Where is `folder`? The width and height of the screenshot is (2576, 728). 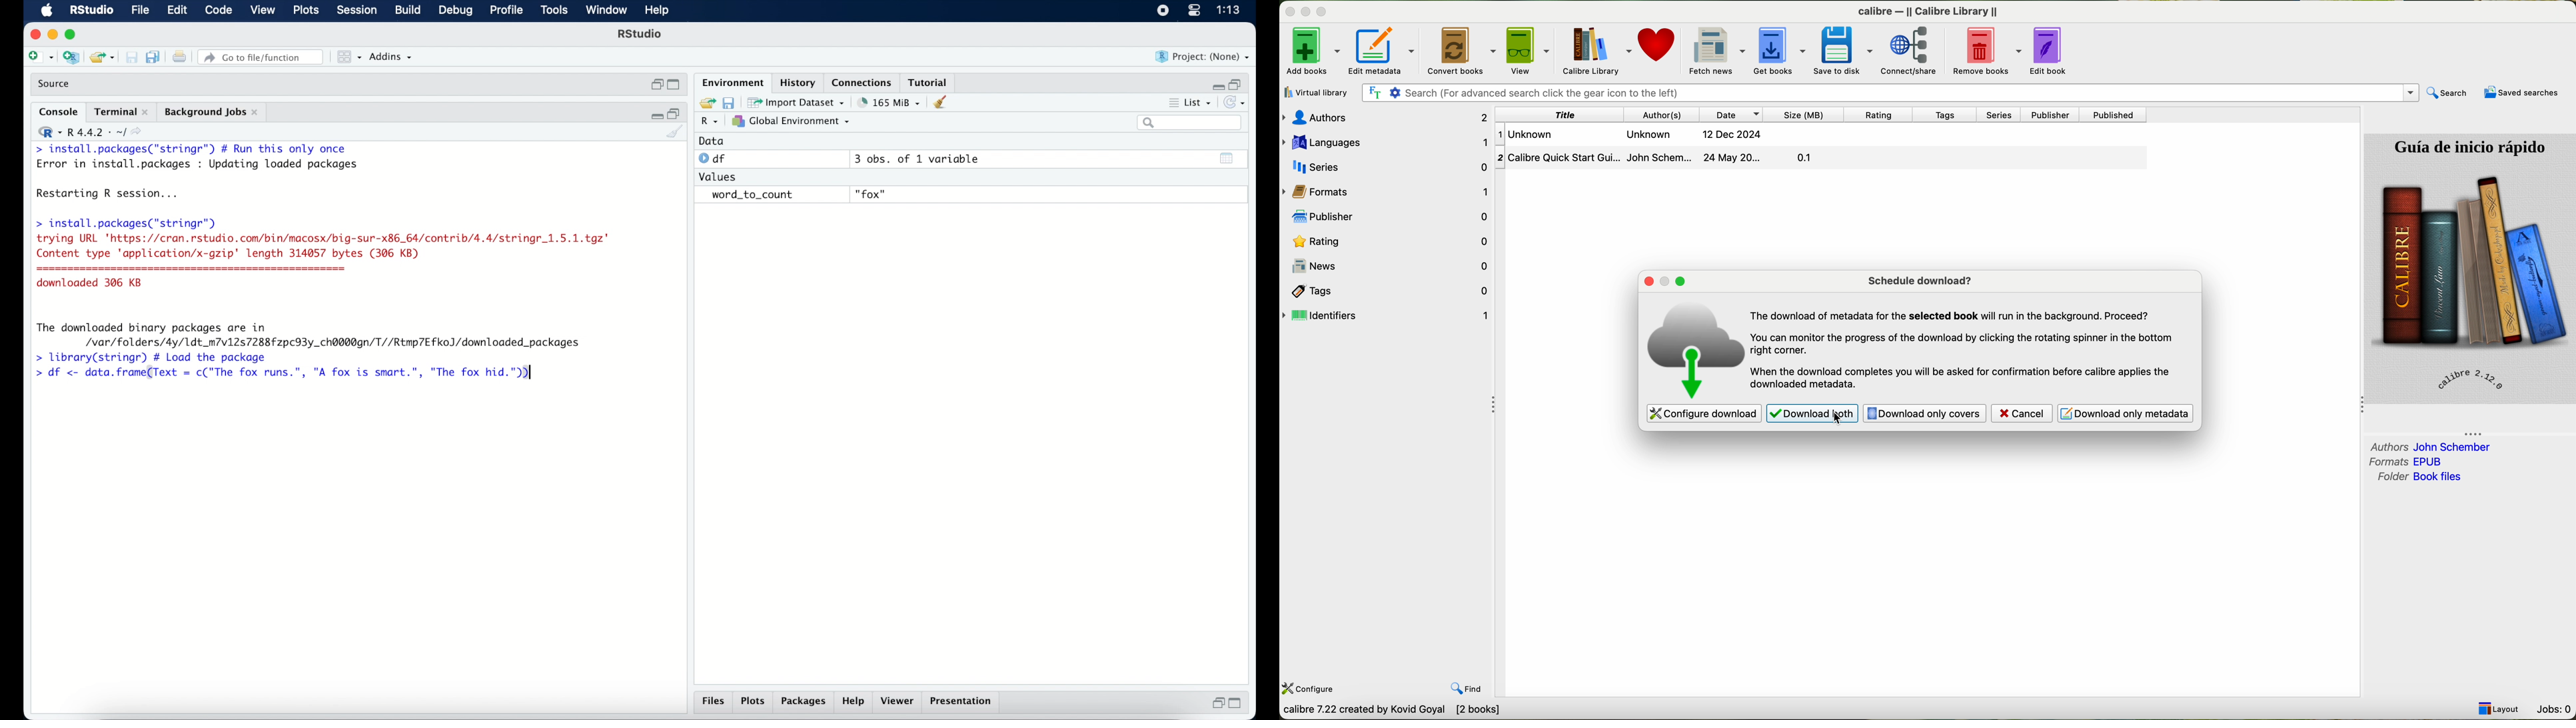
folder is located at coordinates (2419, 478).